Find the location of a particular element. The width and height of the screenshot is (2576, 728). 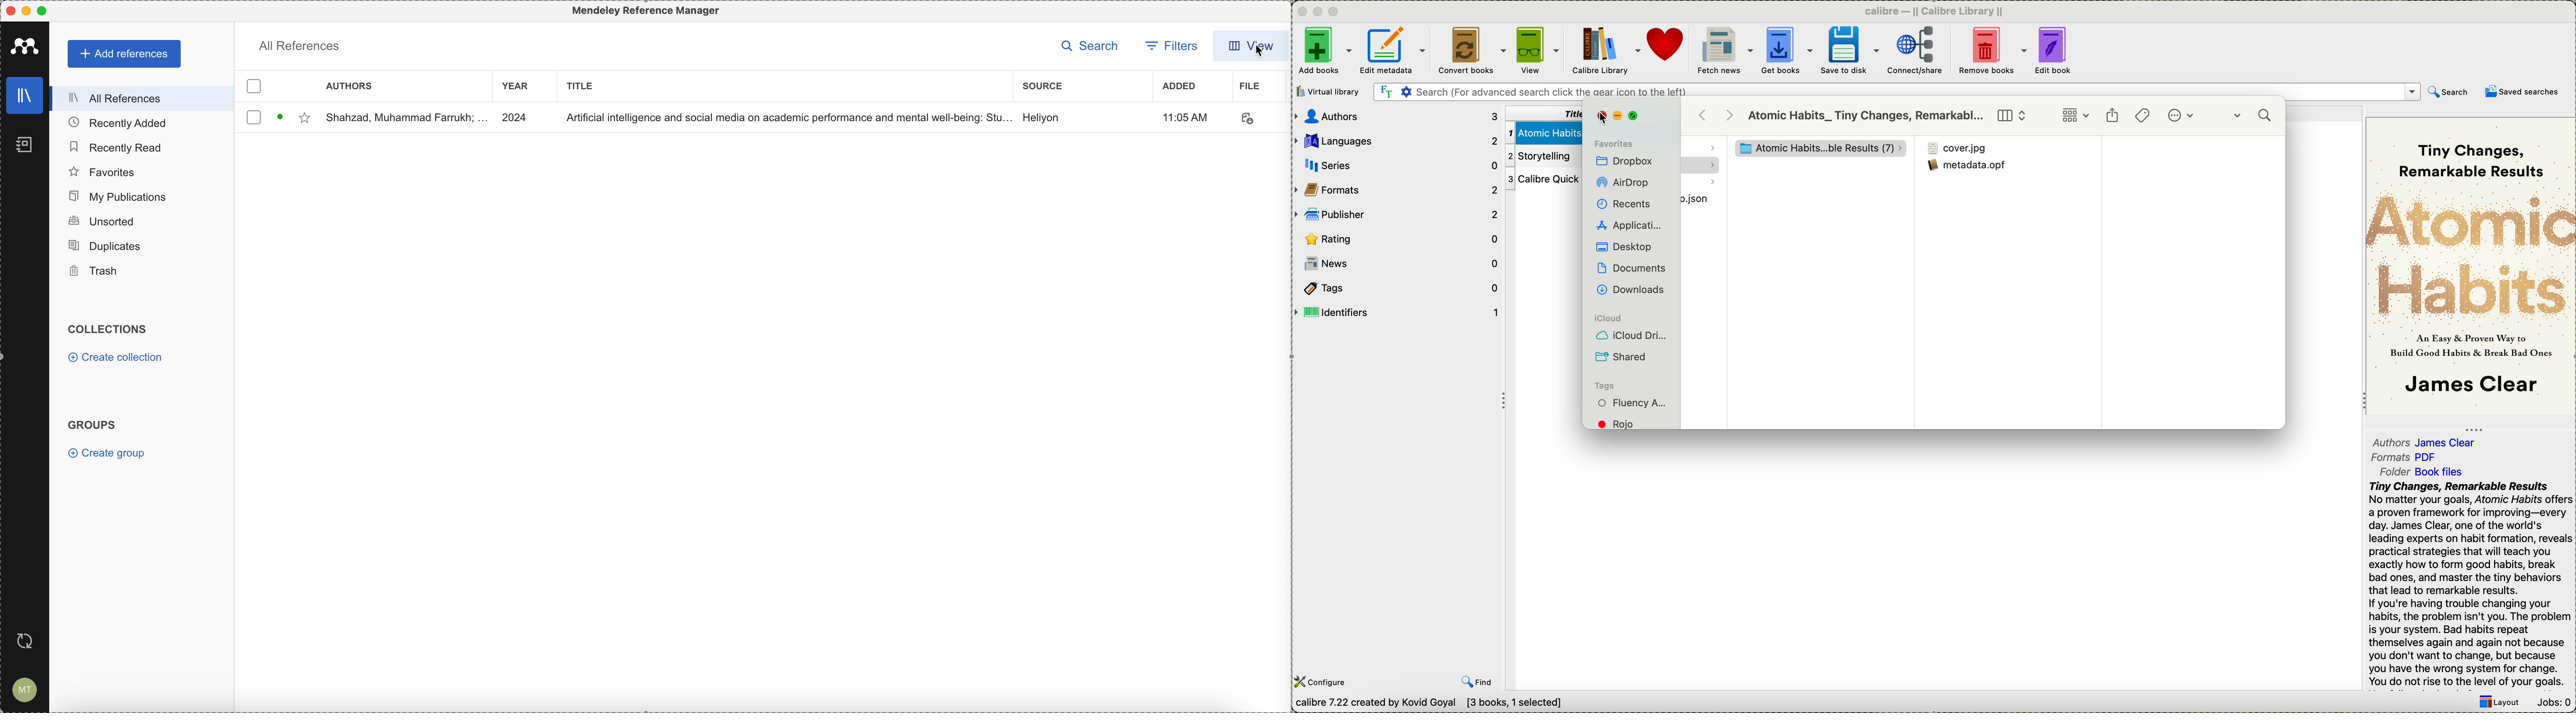

search is located at coordinates (1086, 46).